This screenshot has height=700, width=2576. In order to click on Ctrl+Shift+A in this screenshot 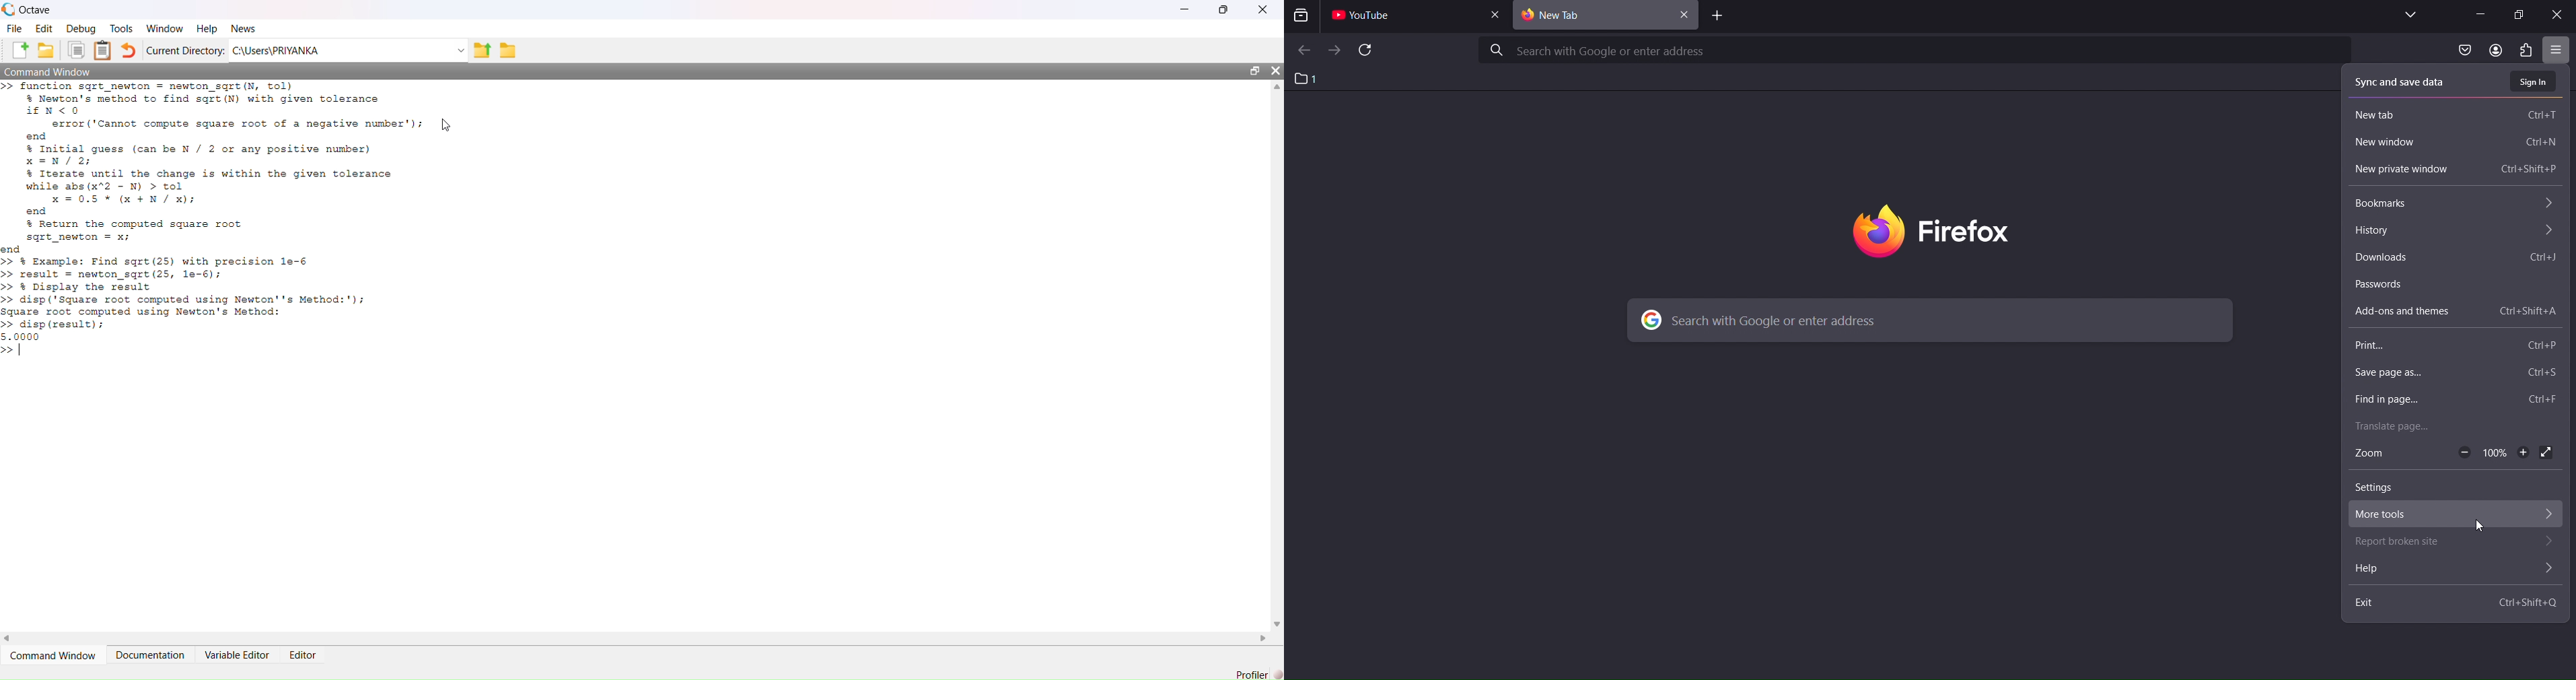, I will do `click(2526, 311)`.